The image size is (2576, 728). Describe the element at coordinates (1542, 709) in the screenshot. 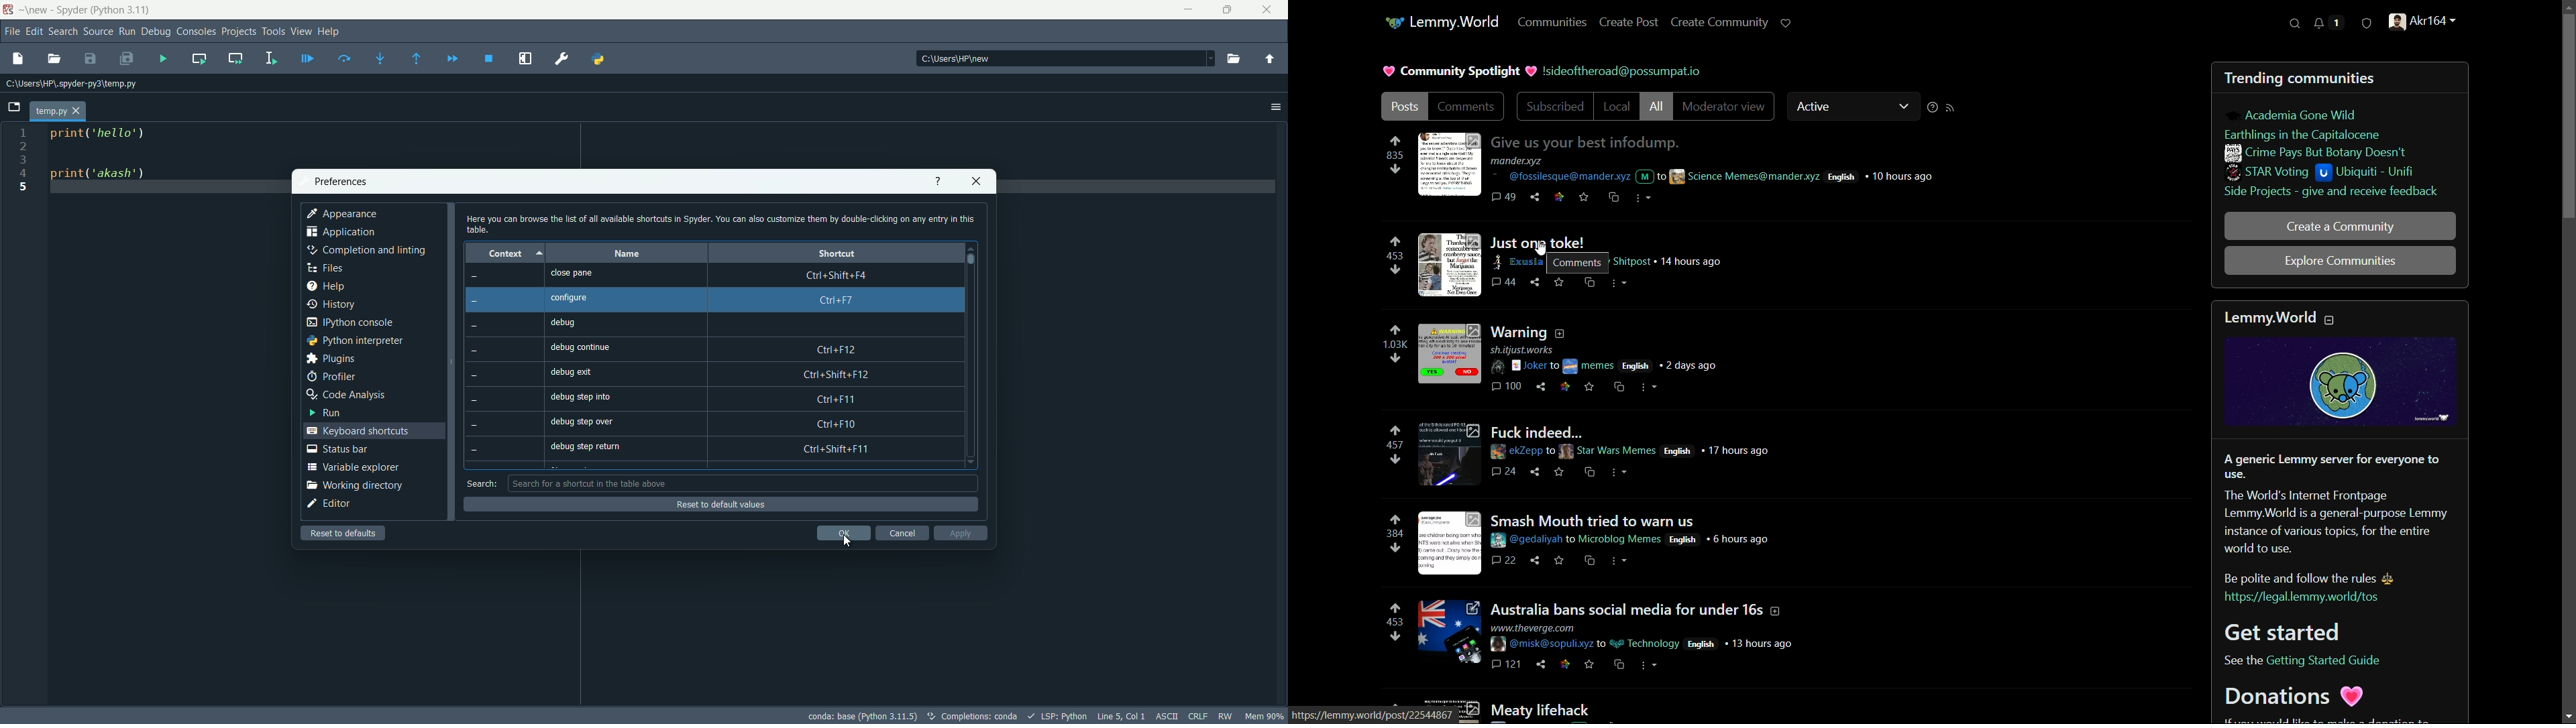

I see `Meaty Lifehack` at that location.